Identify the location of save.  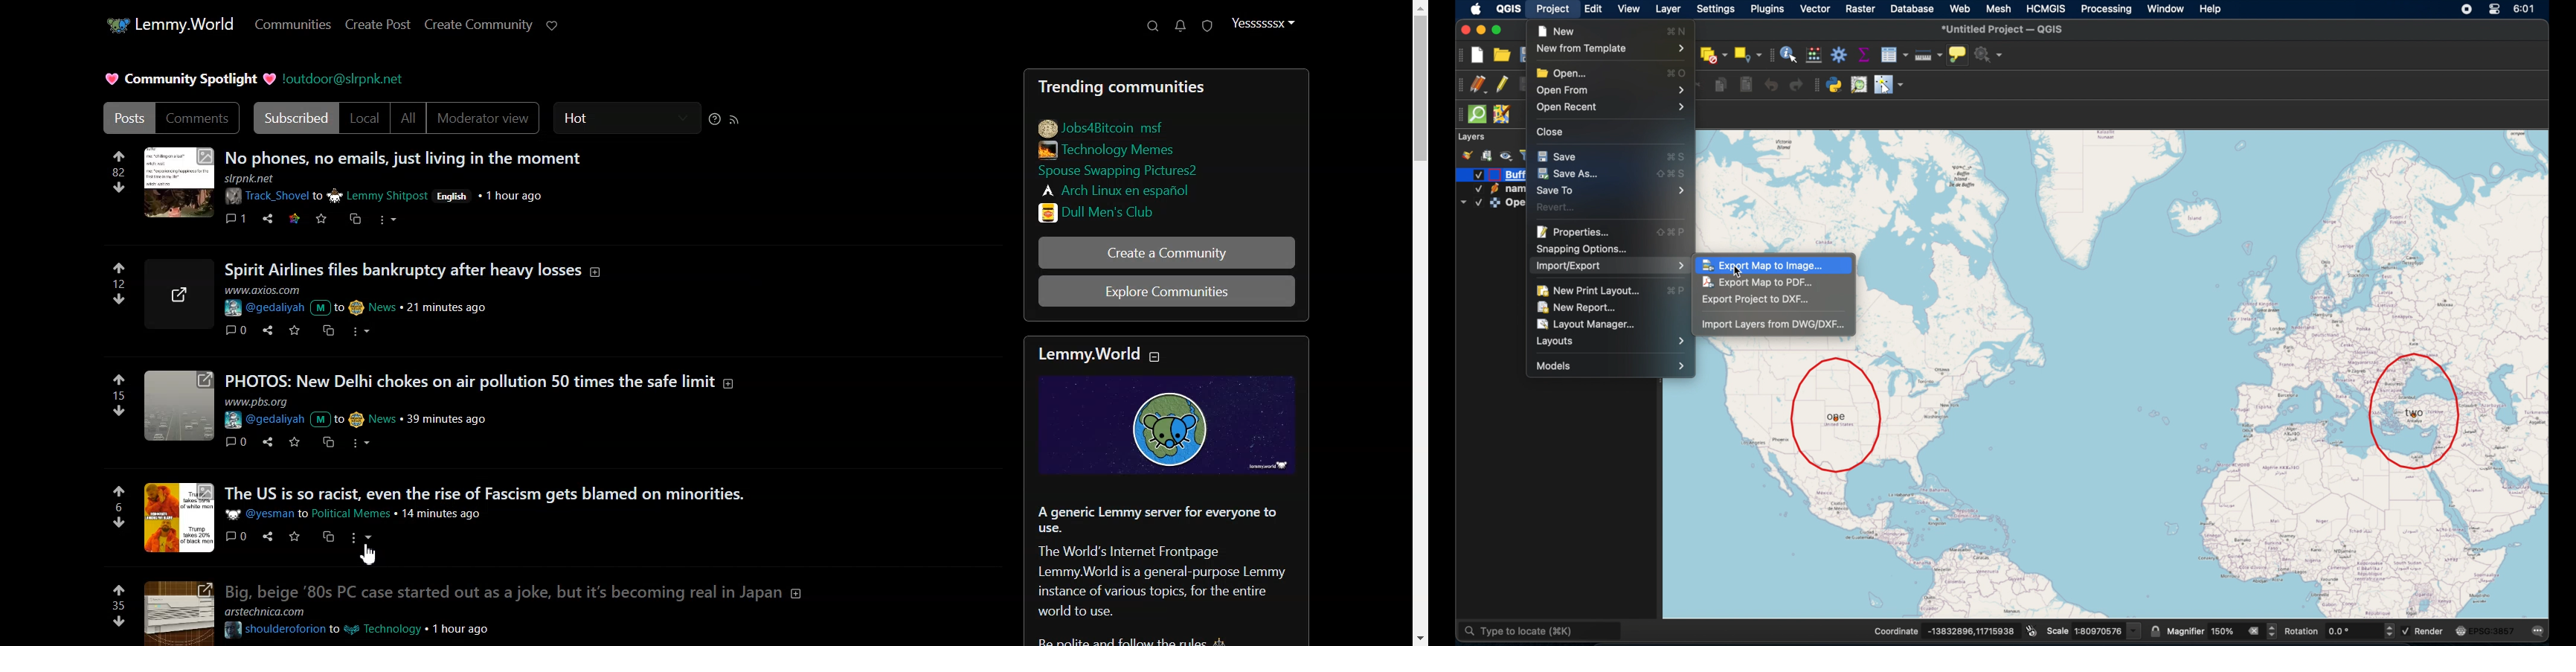
(292, 330).